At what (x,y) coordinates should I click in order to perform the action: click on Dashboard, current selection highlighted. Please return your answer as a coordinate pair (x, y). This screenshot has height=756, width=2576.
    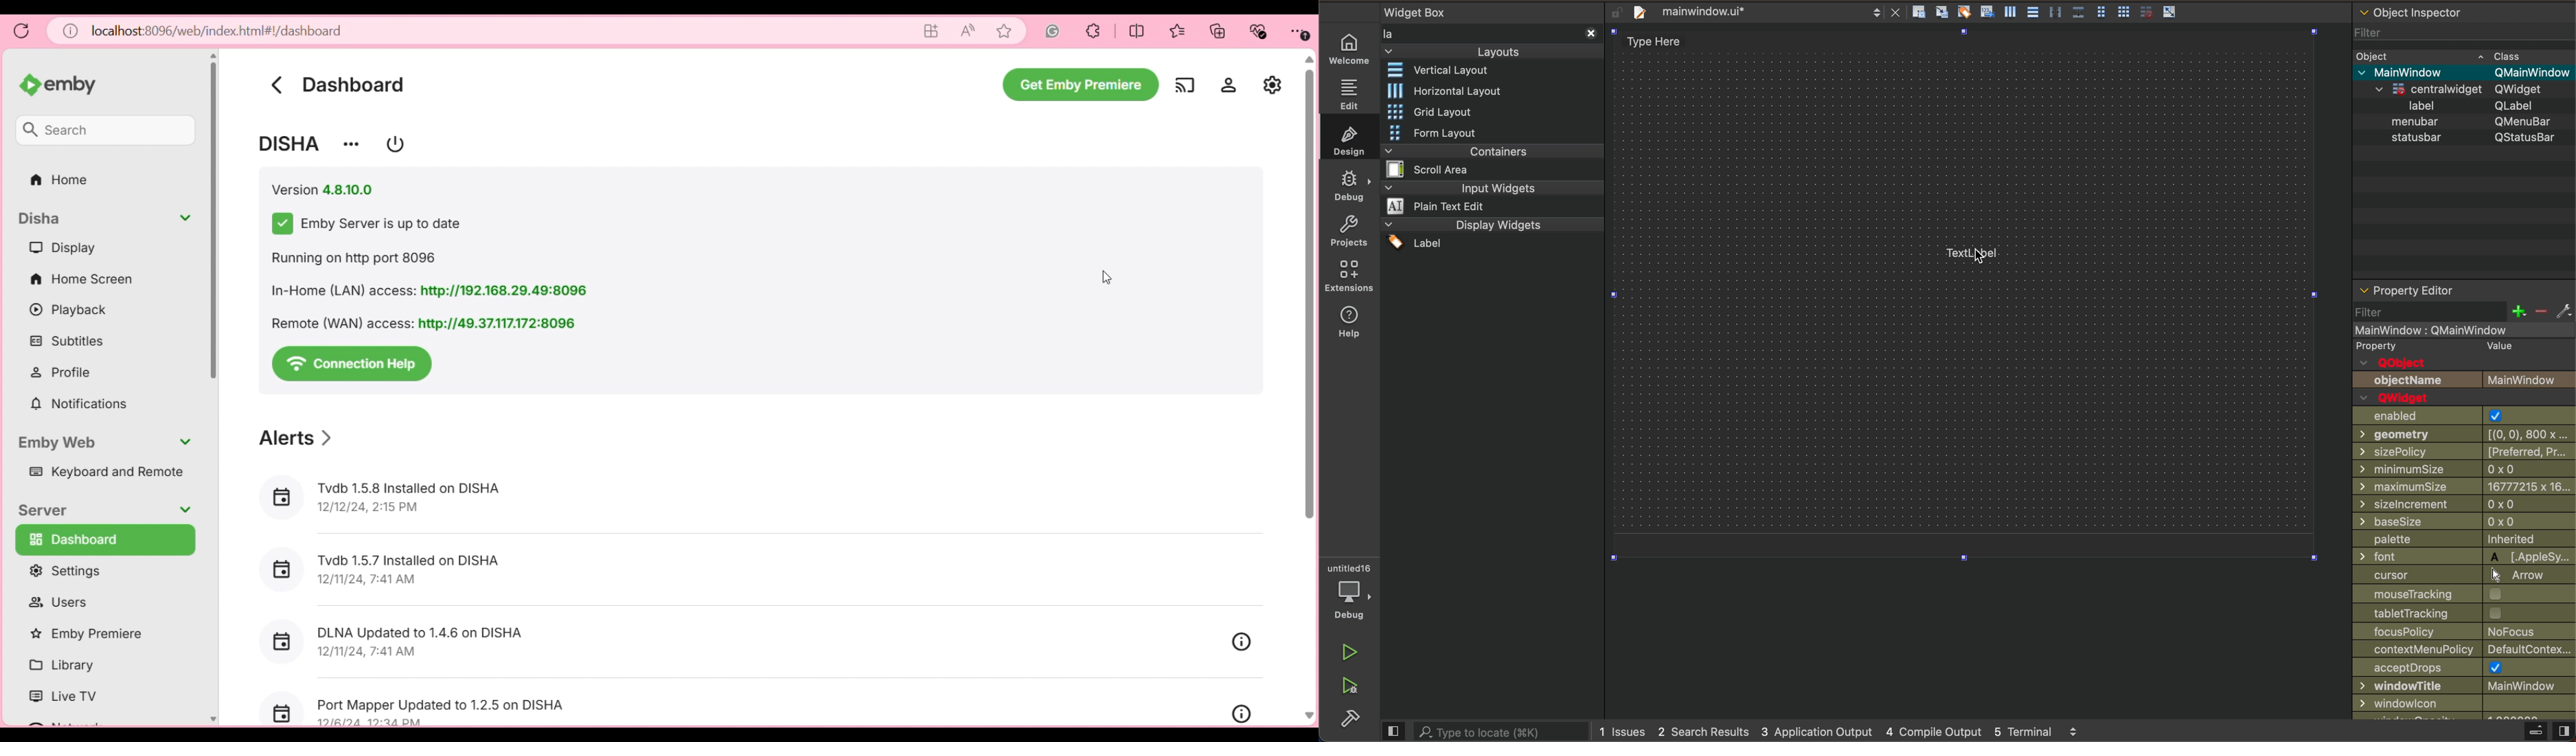
    Looking at the image, I should click on (105, 540).